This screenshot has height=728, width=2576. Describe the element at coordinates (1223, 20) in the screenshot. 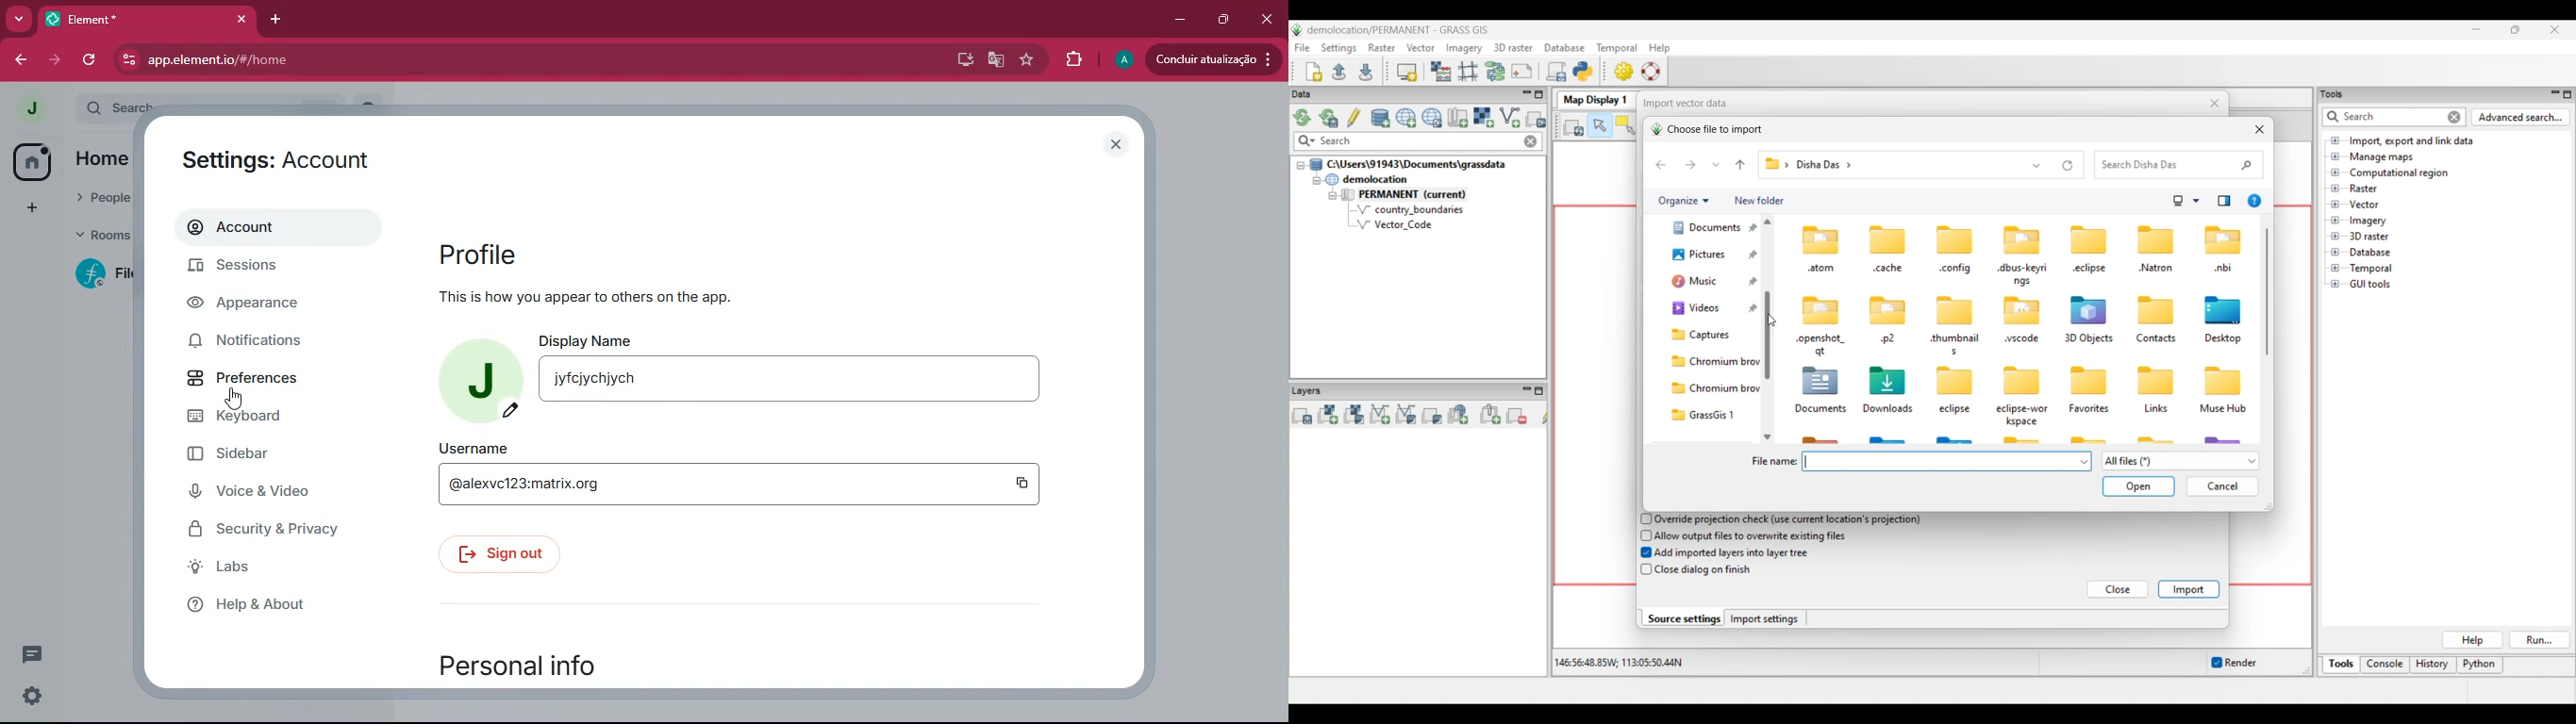

I see `maximize` at that location.